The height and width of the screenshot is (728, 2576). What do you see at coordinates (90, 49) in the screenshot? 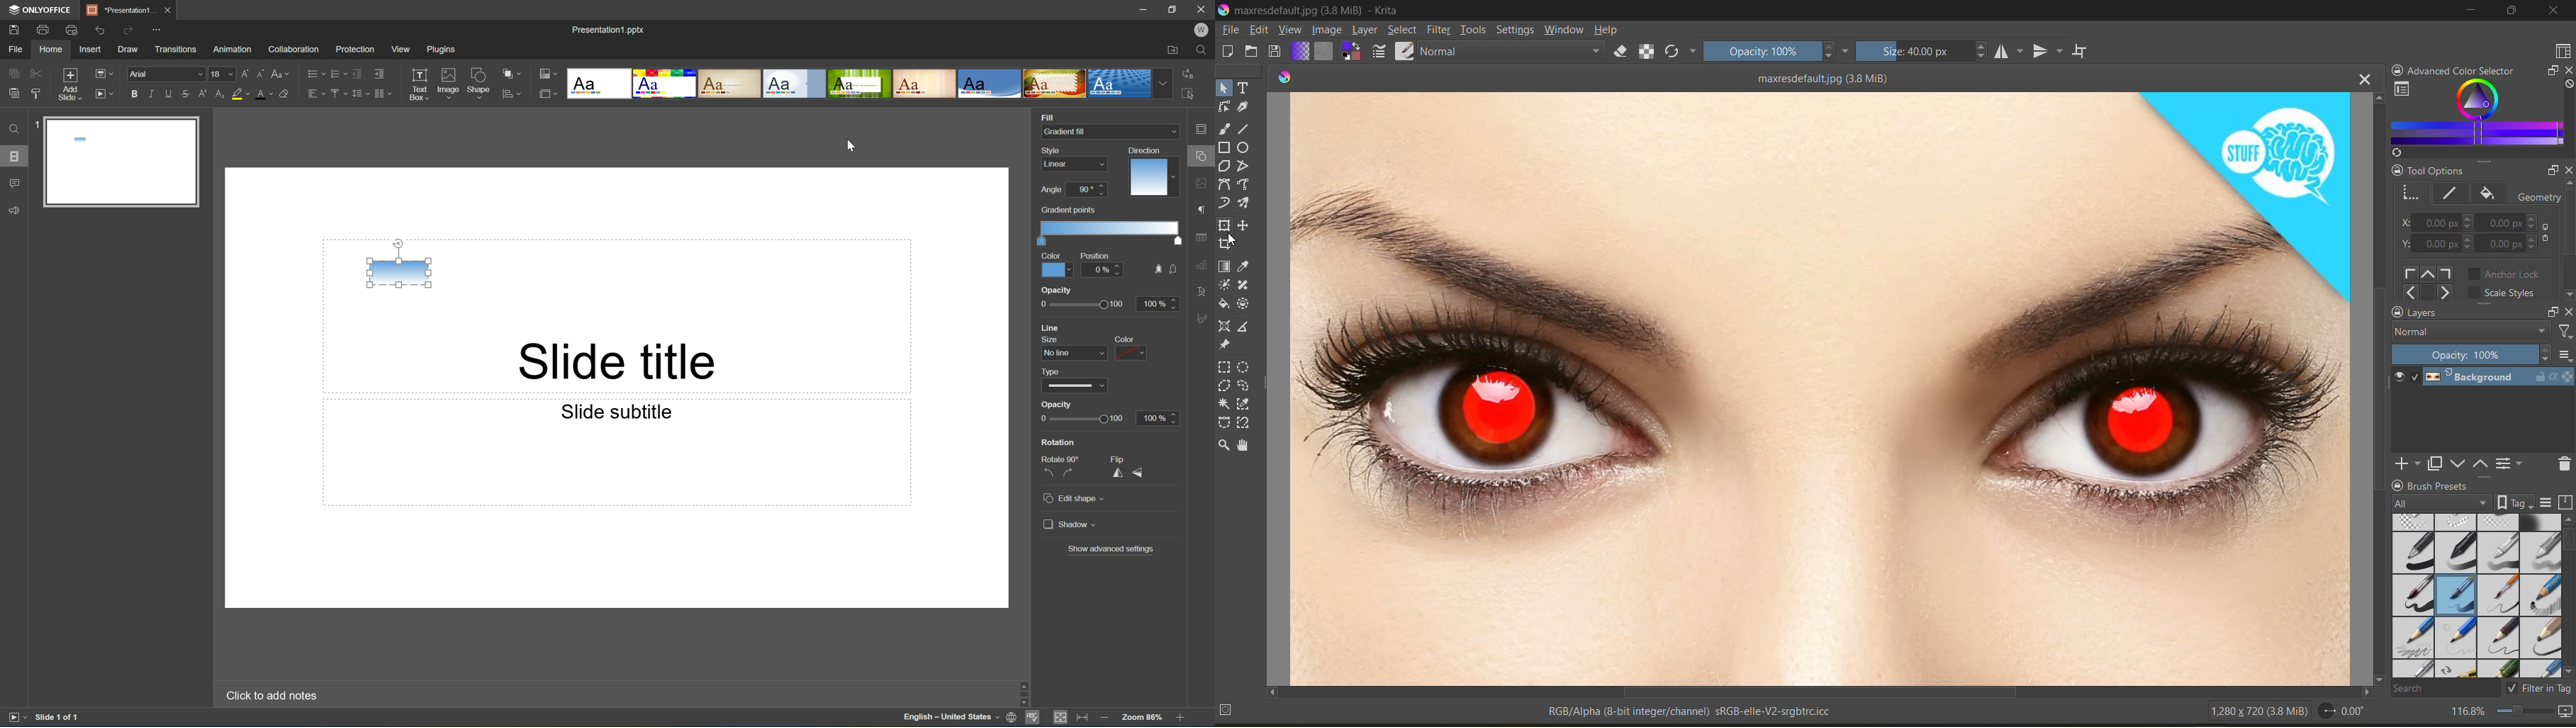
I see `Insert` at bounding box center [90, 49].